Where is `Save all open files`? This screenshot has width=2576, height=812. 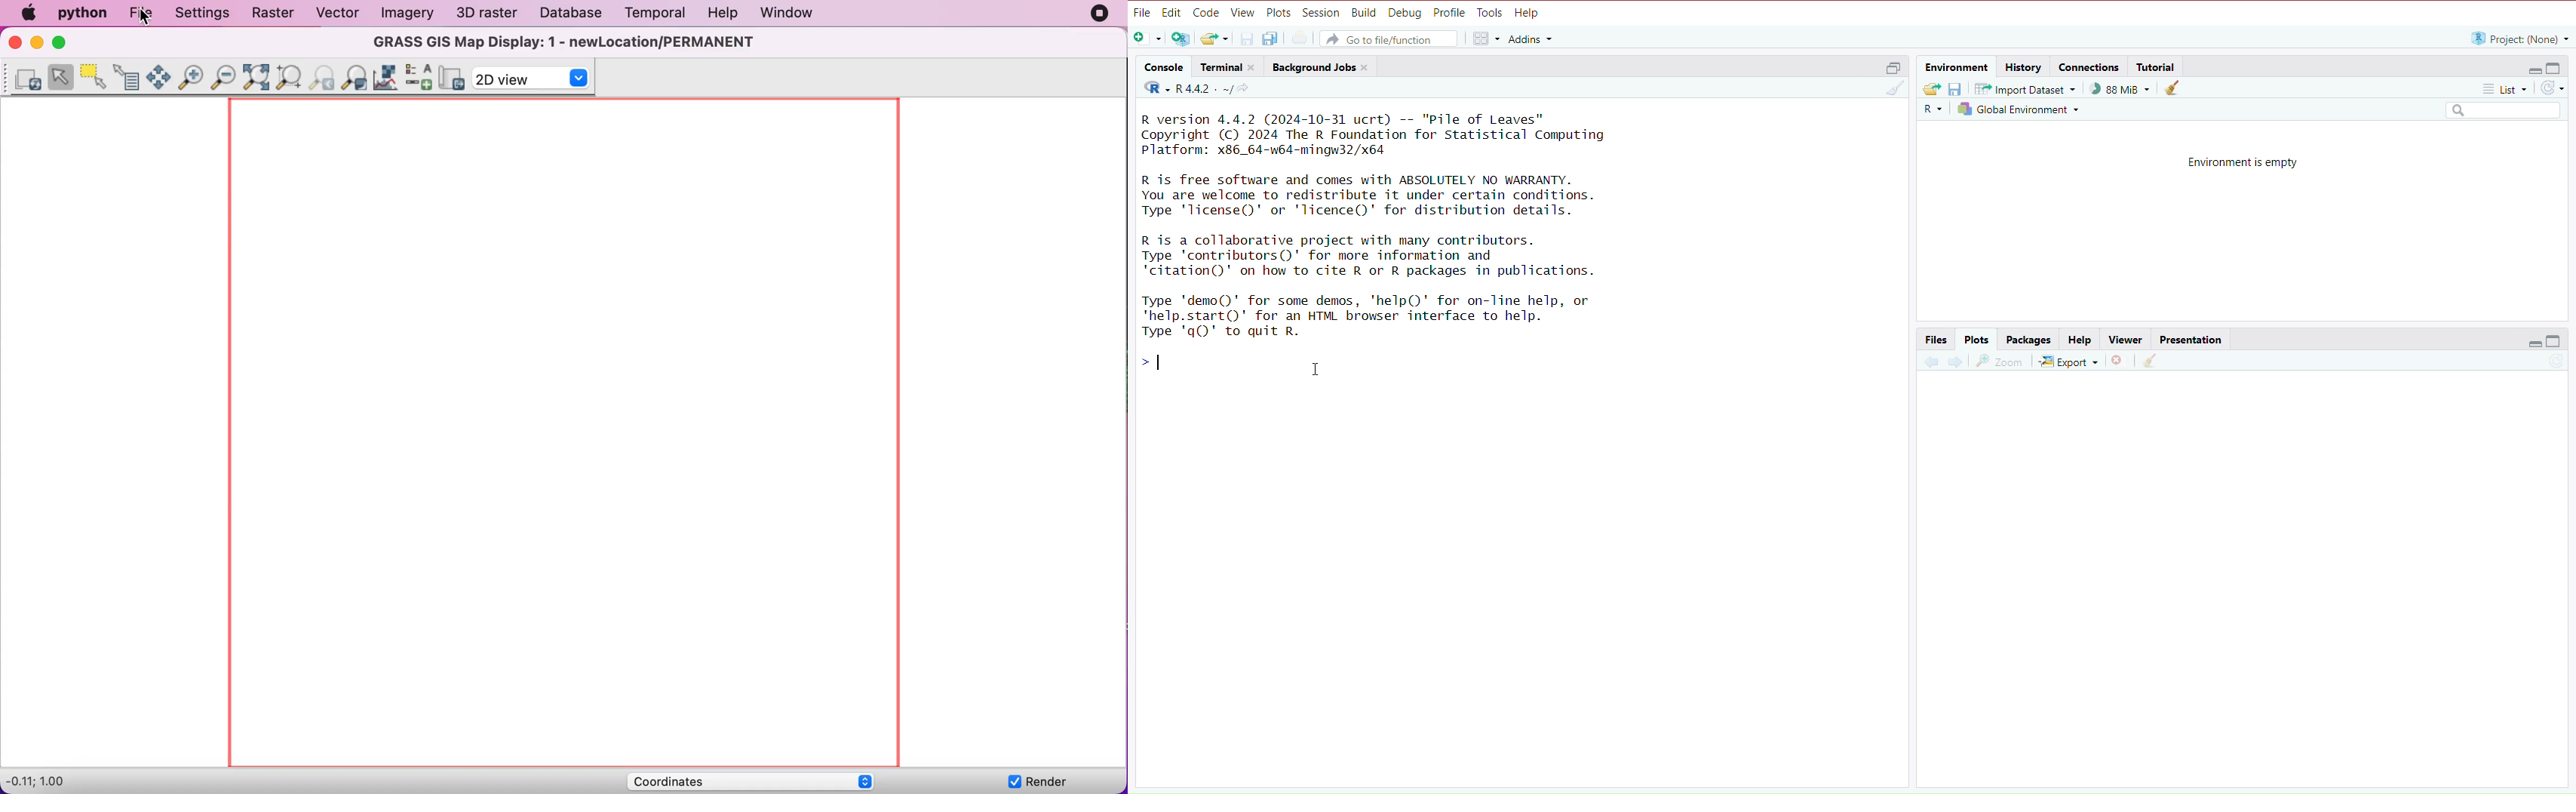
Save all open files is located at coordinates (1270, 39).